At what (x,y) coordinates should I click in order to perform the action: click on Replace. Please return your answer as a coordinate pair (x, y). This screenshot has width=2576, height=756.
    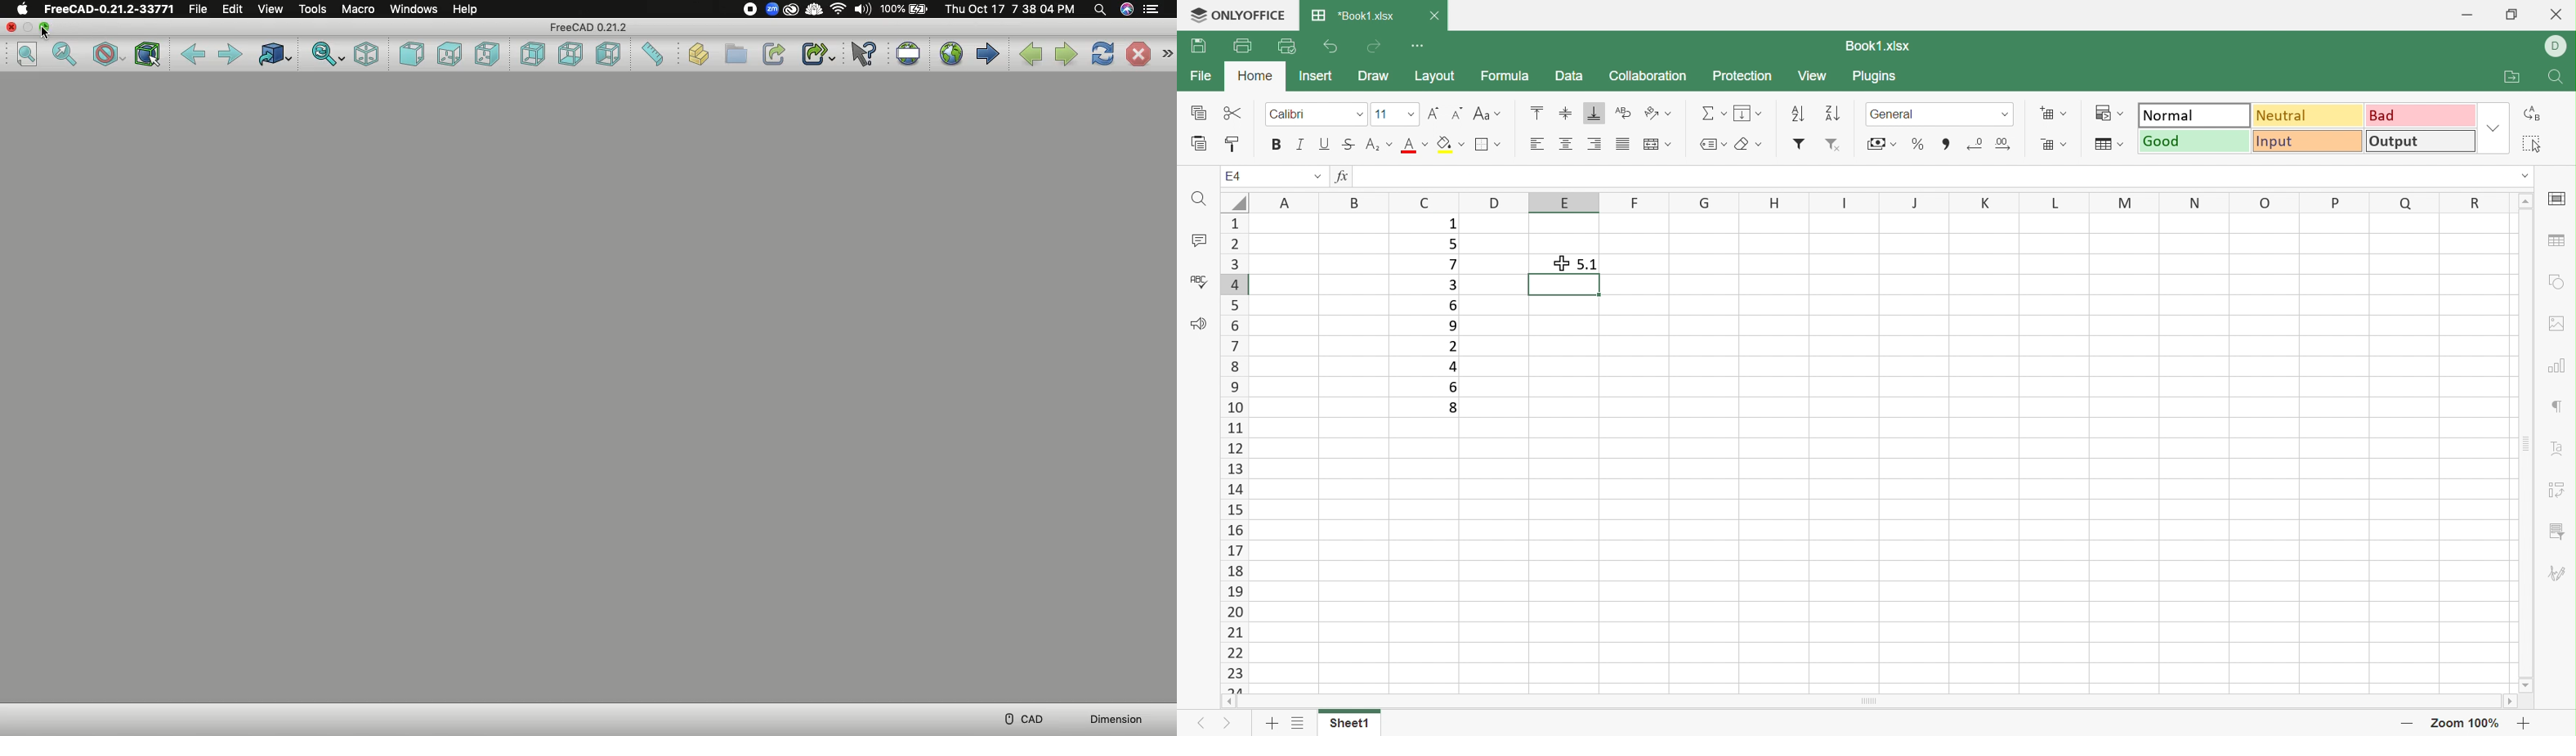
    Looking at the image, I should click on (2531, 113).